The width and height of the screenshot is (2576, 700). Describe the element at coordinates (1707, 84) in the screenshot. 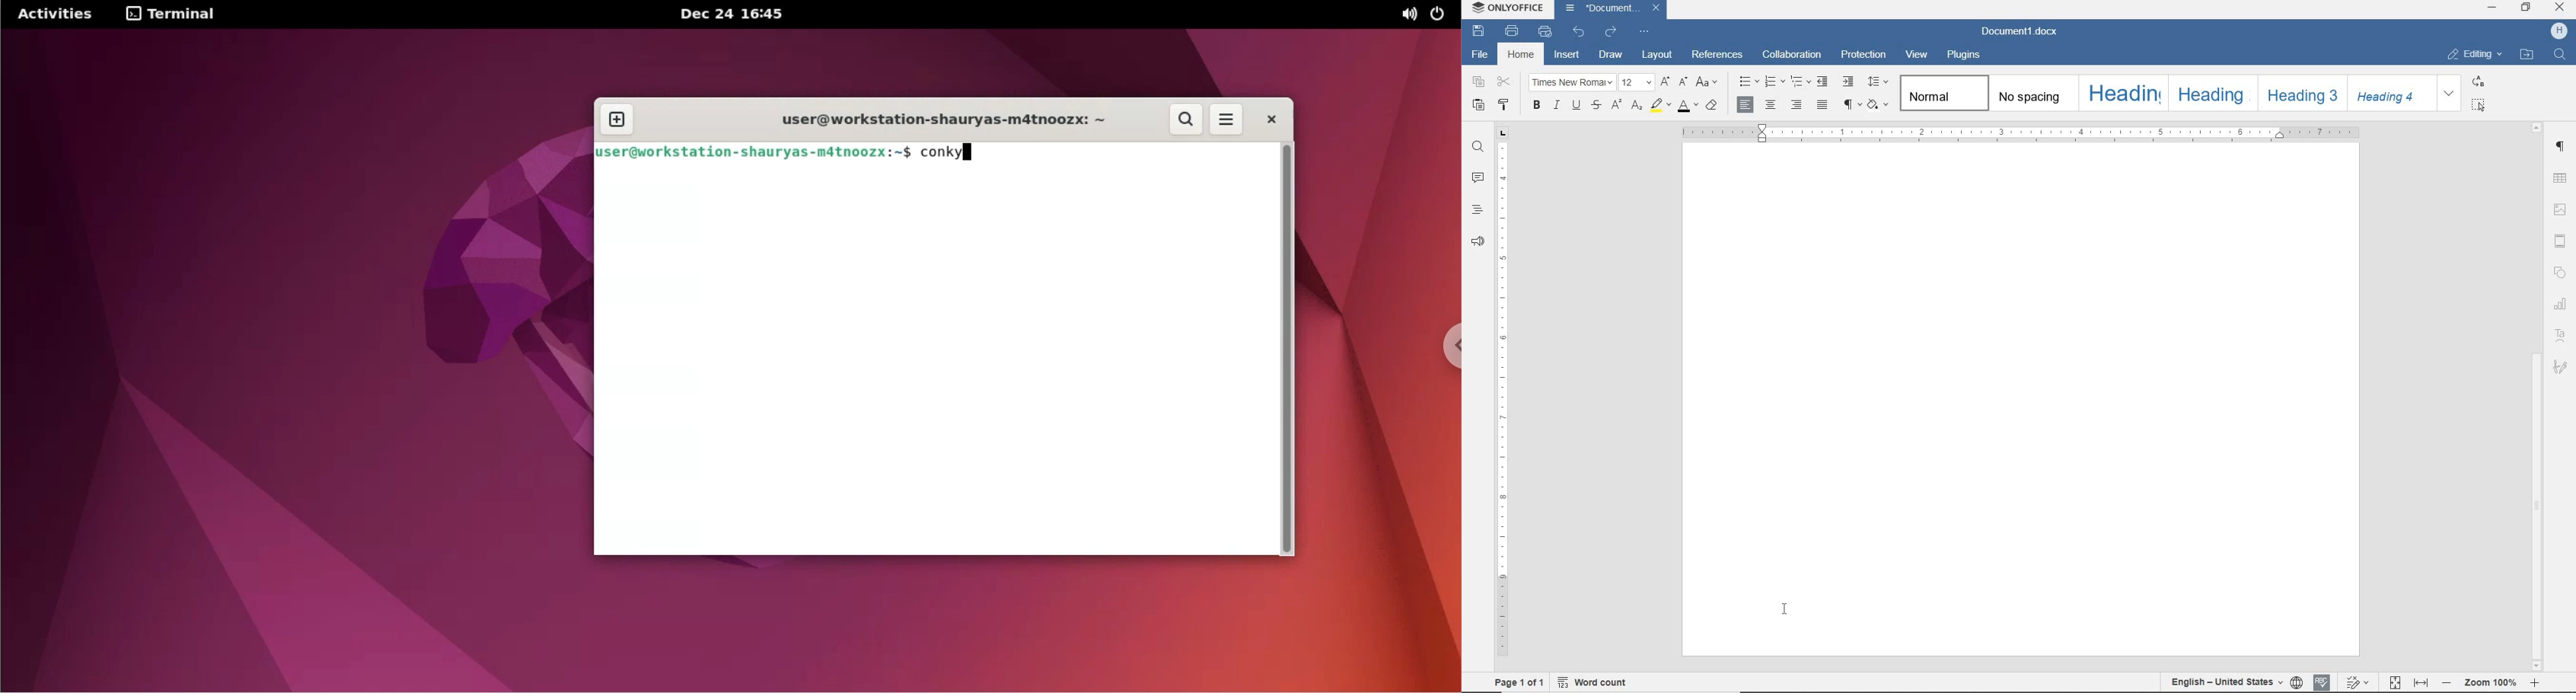

I see `change case` at that location.